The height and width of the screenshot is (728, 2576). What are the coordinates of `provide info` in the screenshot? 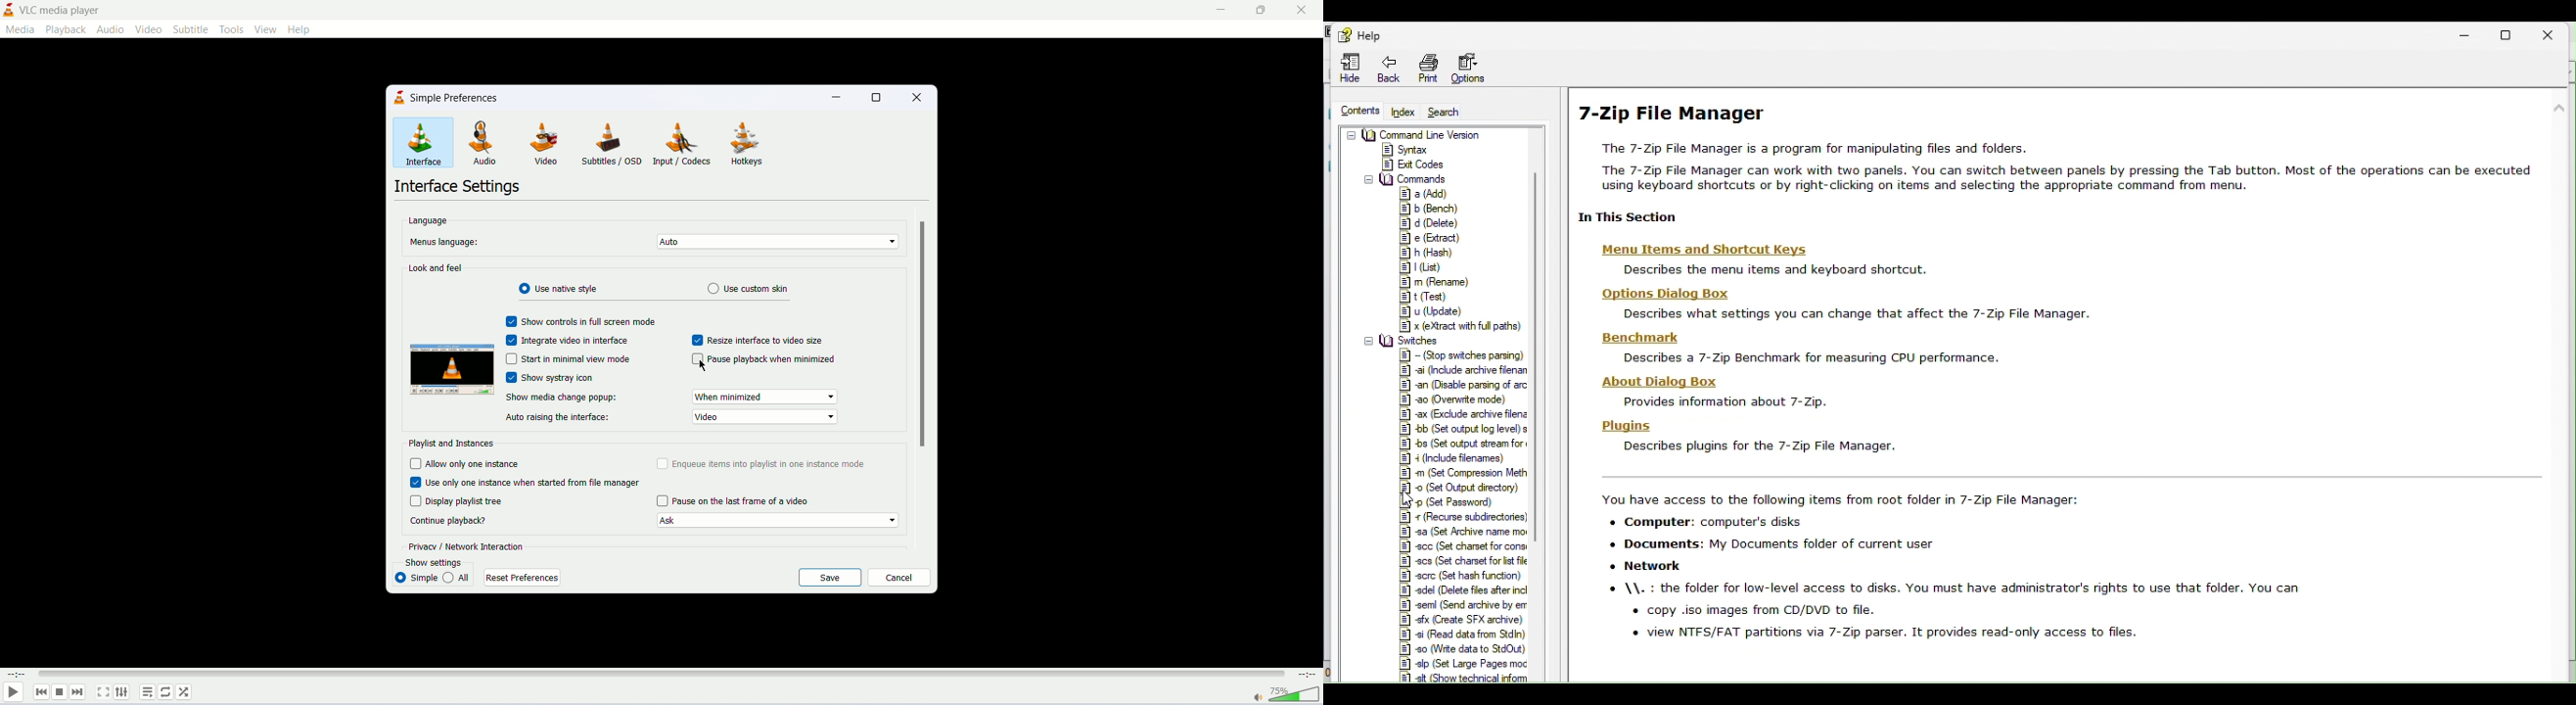 It's located at (1722, 403).